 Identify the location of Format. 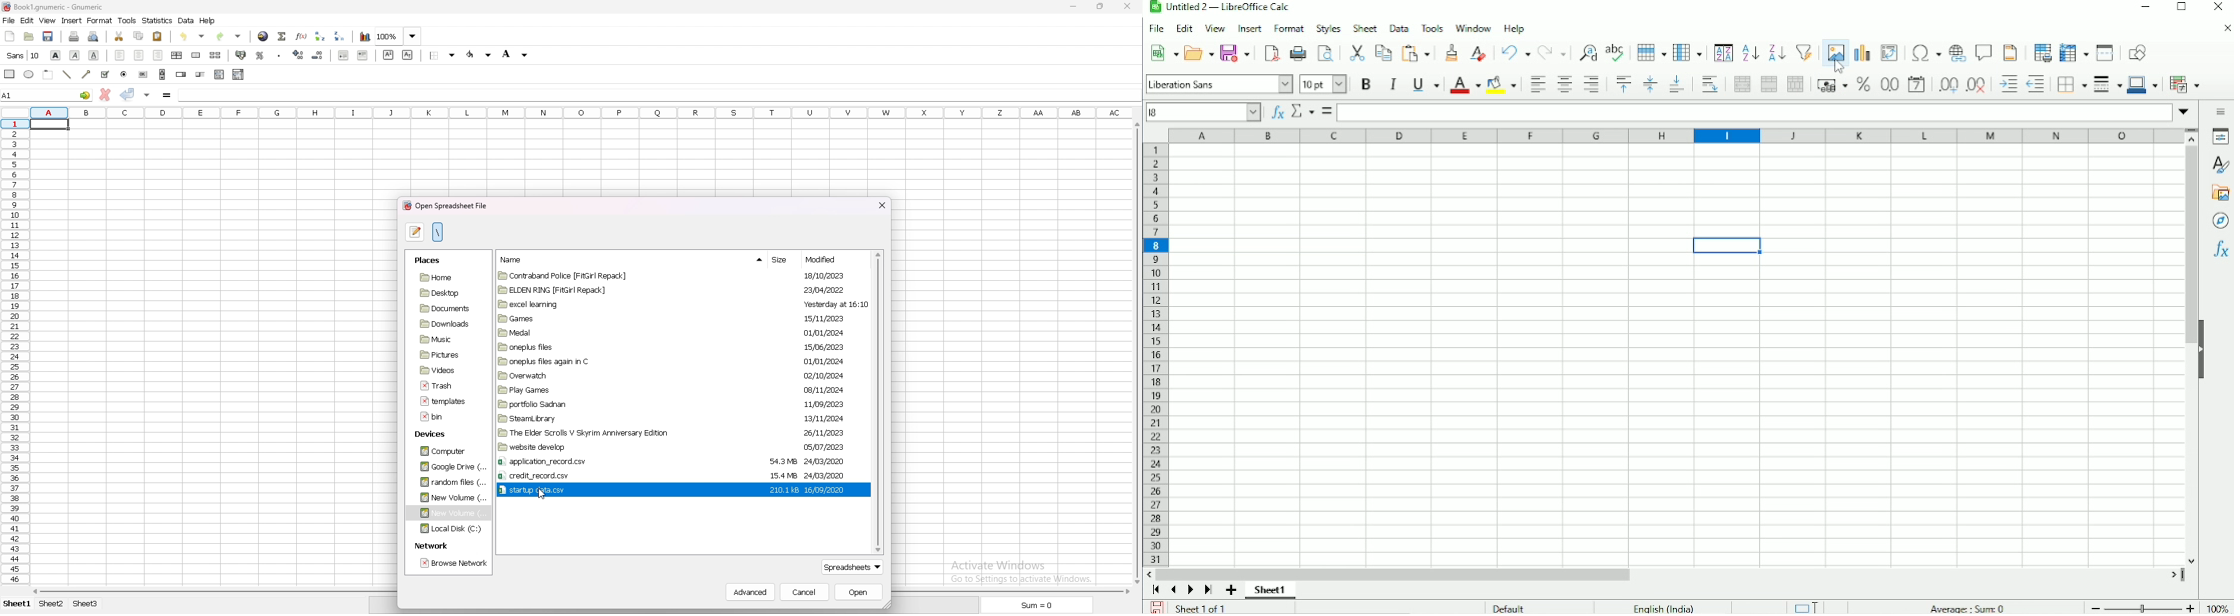
(1288, 28).